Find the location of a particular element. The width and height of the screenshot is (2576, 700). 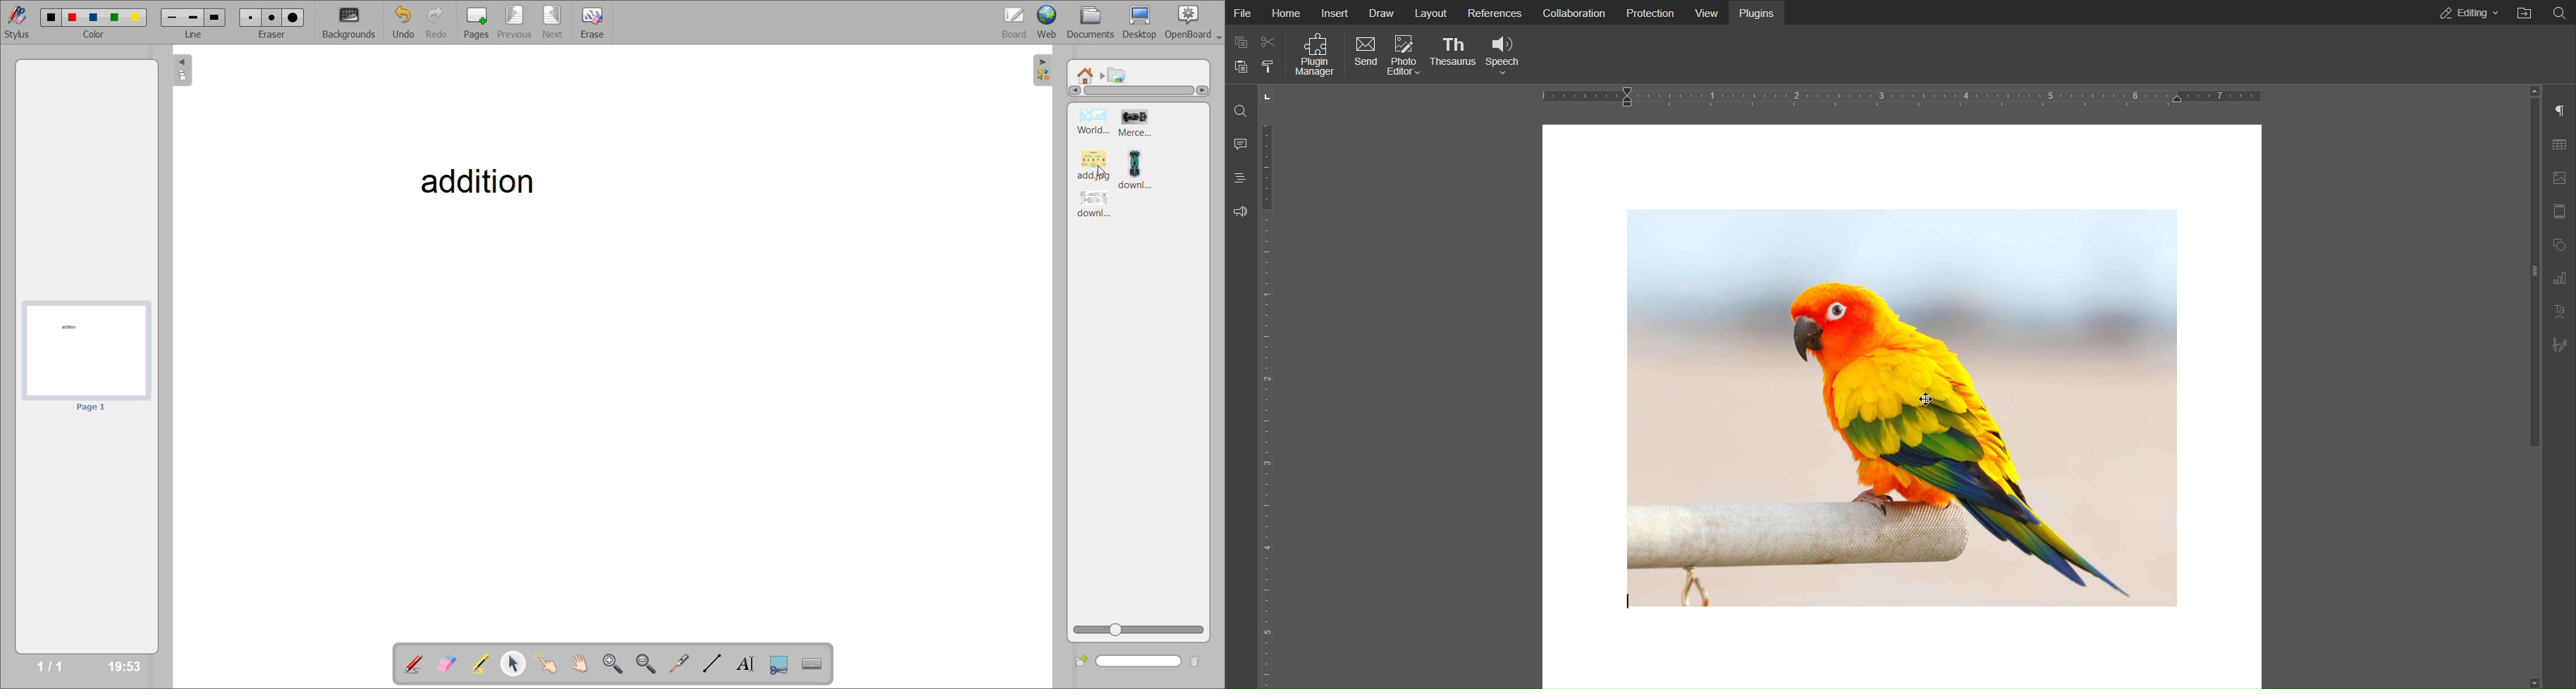

Cut is located at coordinates (1270, 39).